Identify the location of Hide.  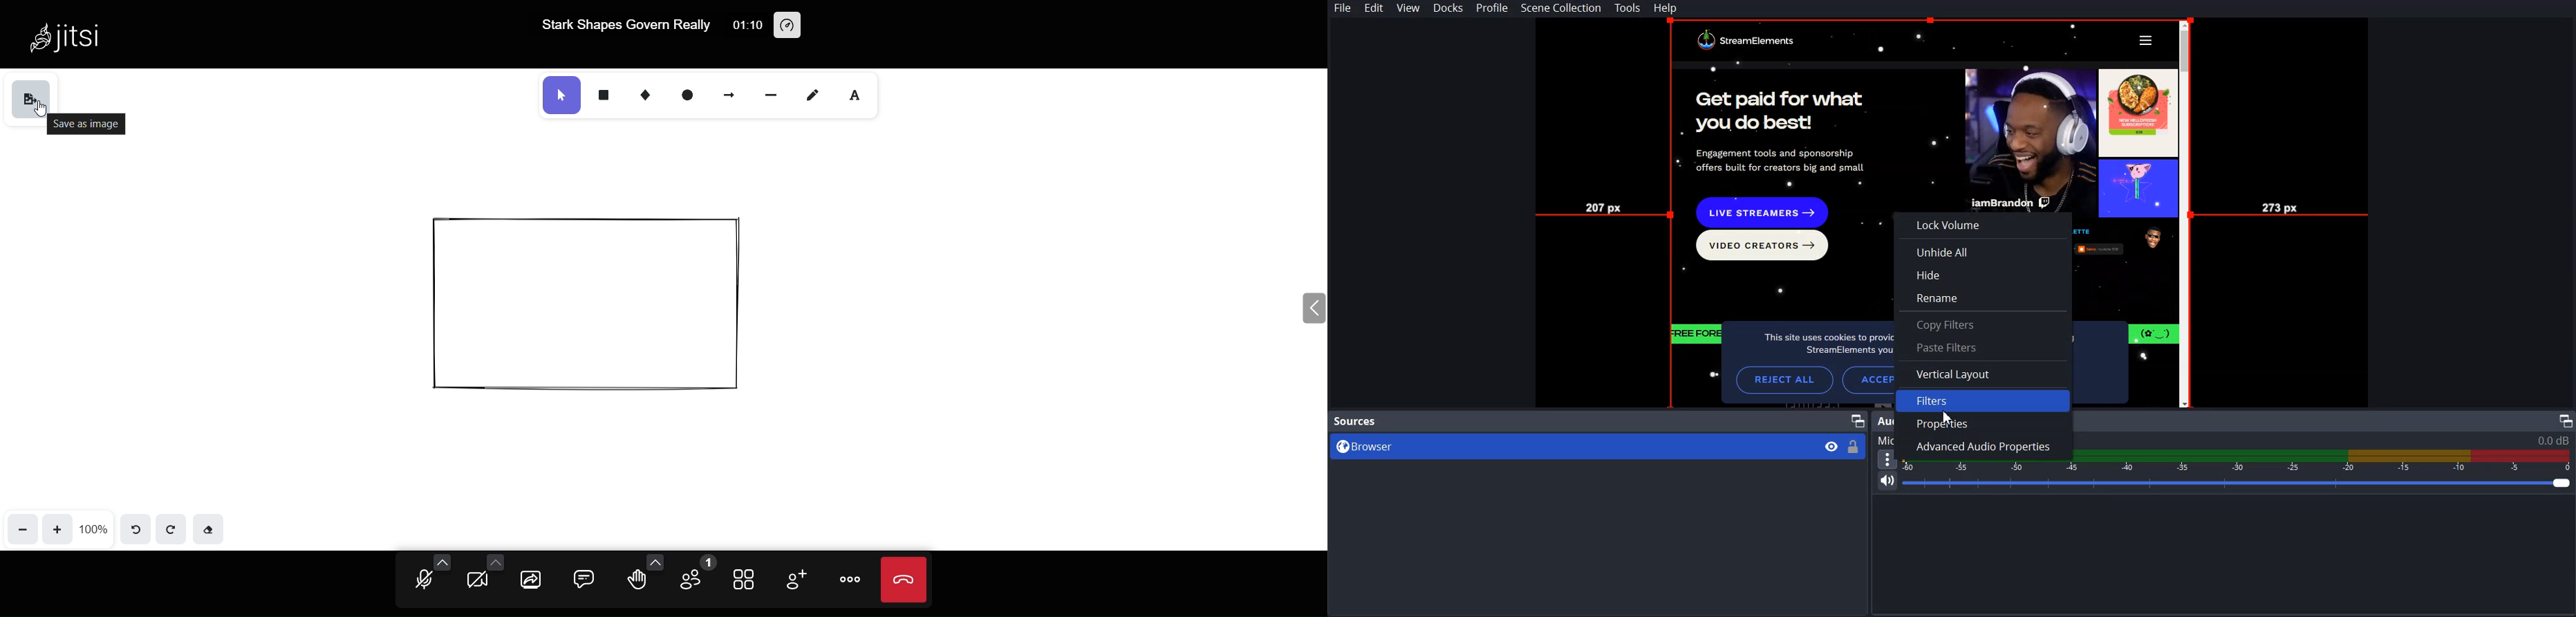
(1984, 275).